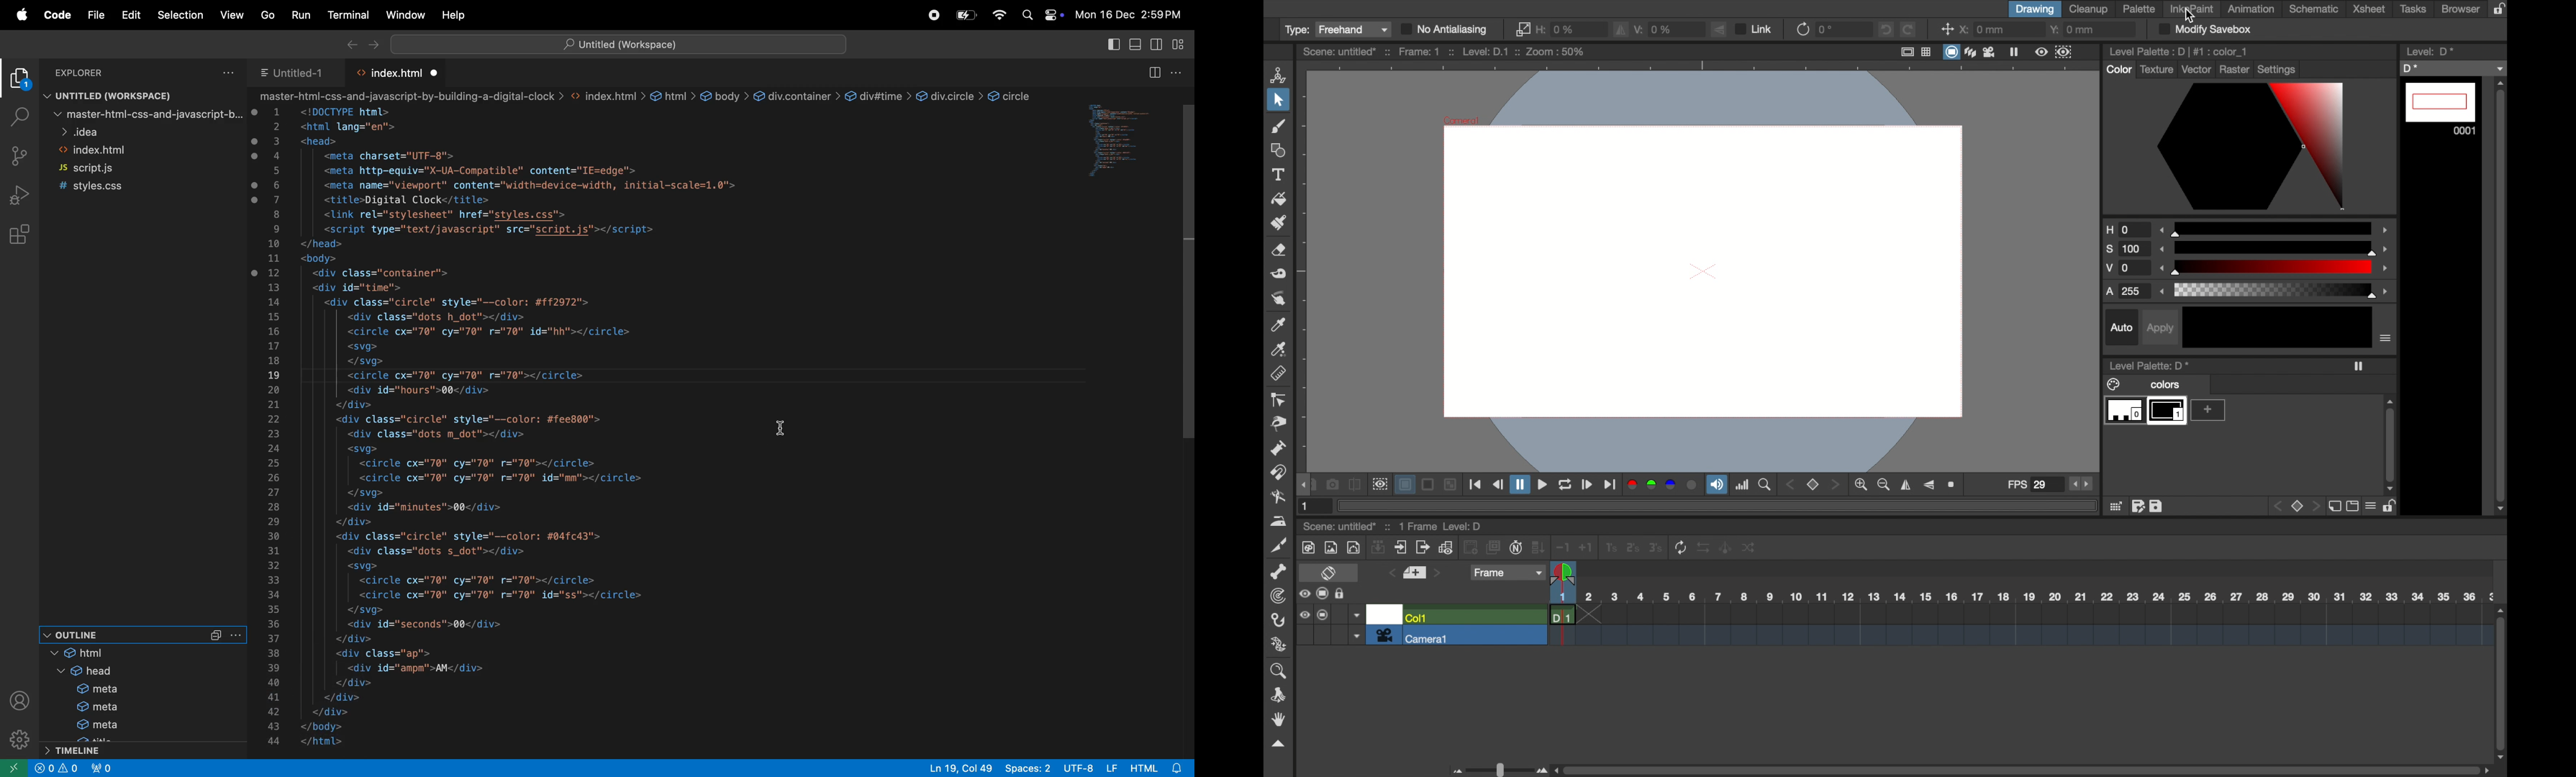 This screenshot has height=784, width=2576. What do you see at coordinates (1357, 615) in the screenshot?
I see `dropdown` at bounding box center [1357, 615].